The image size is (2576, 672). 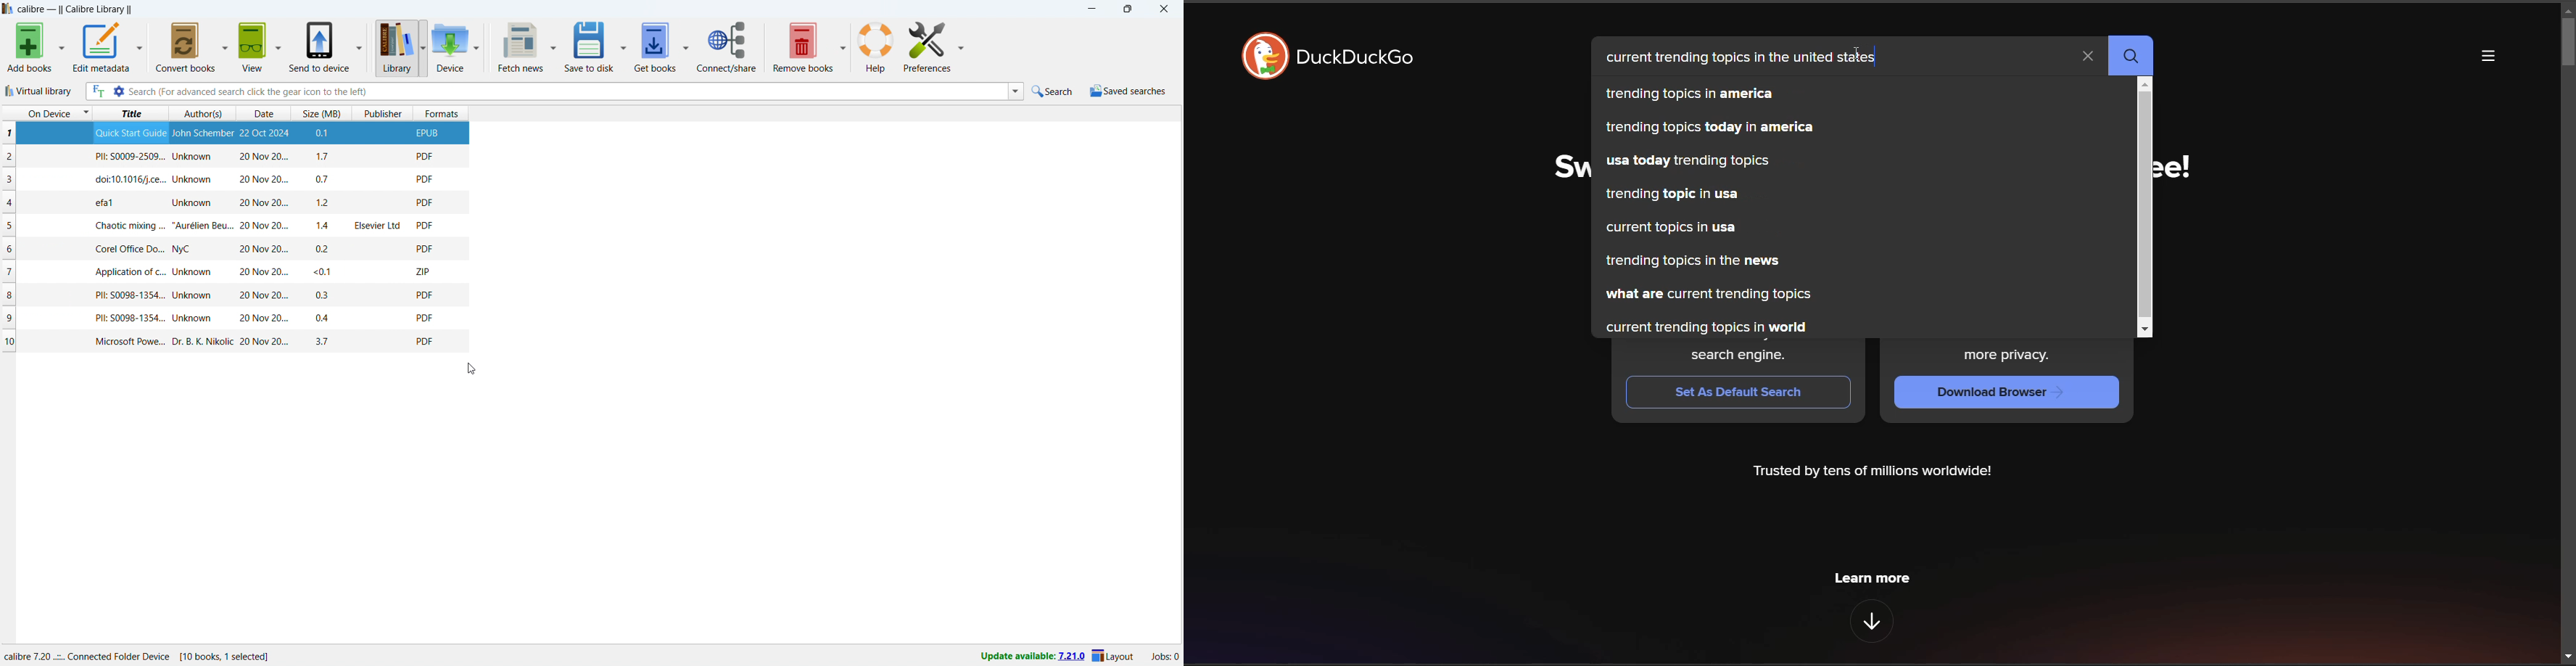 What do you see at coordinates (322, 113) in the screenshot?
I see `sort by size` at bounding box center [322, 113].